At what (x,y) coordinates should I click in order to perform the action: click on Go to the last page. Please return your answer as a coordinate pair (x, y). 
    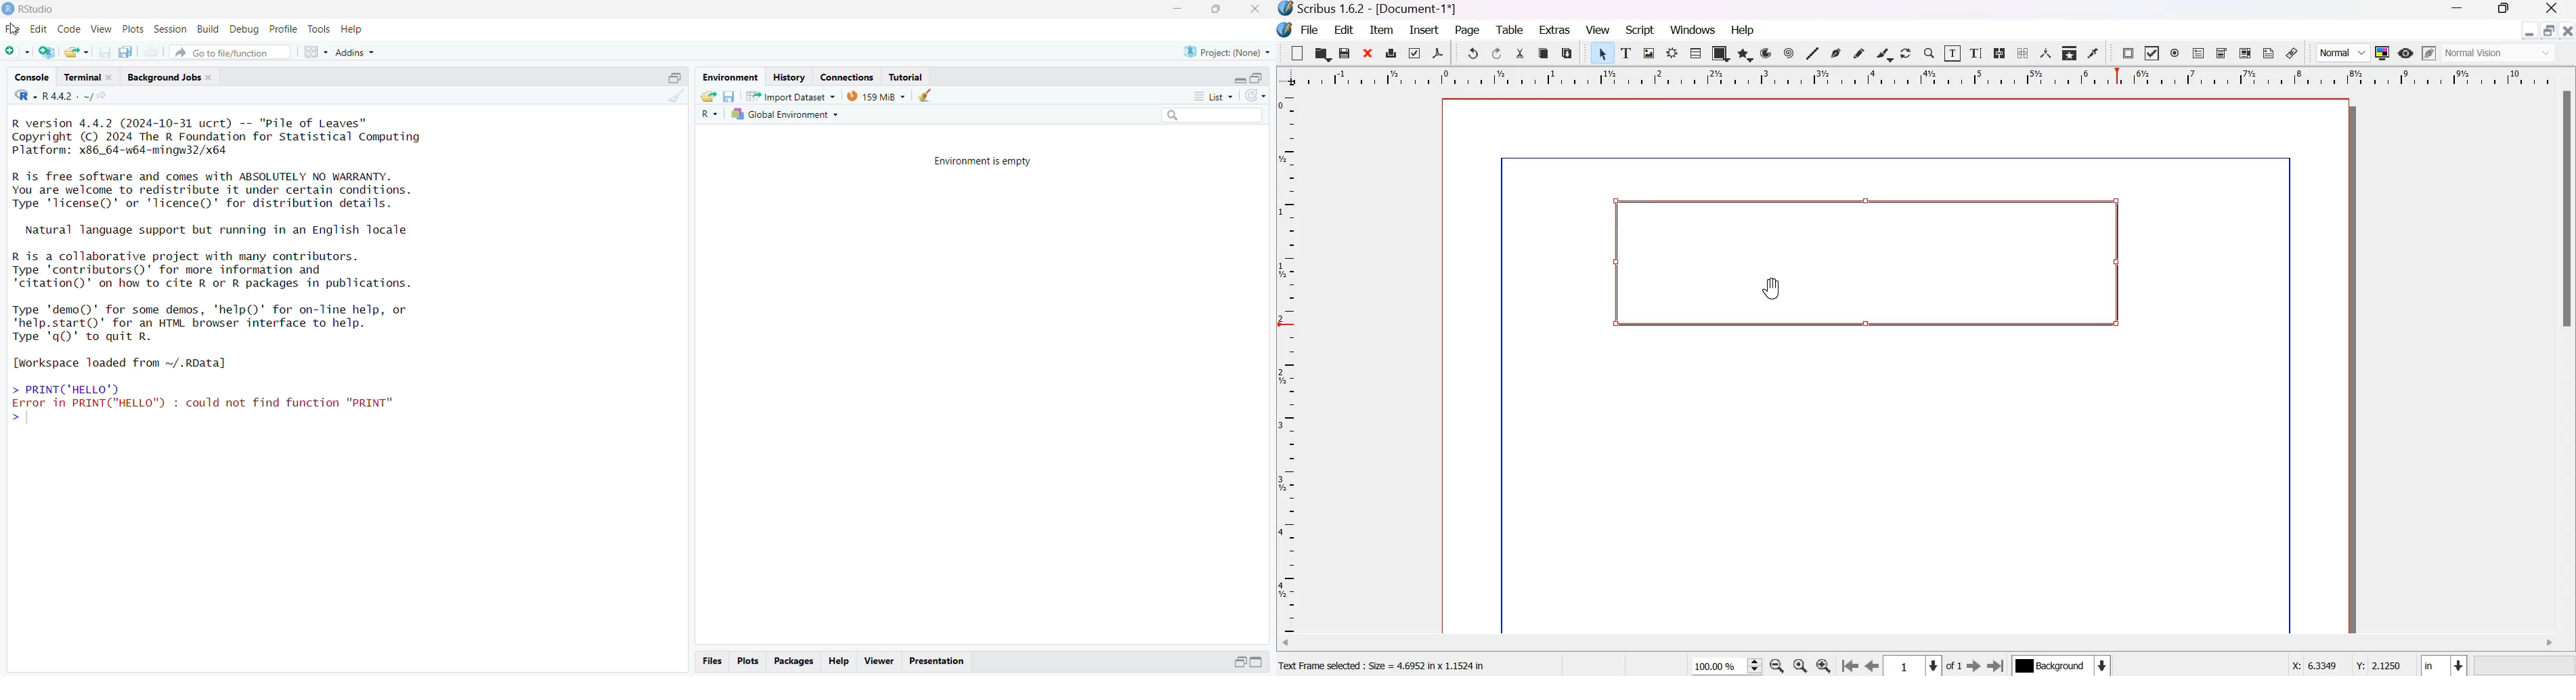
    Looking at the image, I should click on (1996, 665).